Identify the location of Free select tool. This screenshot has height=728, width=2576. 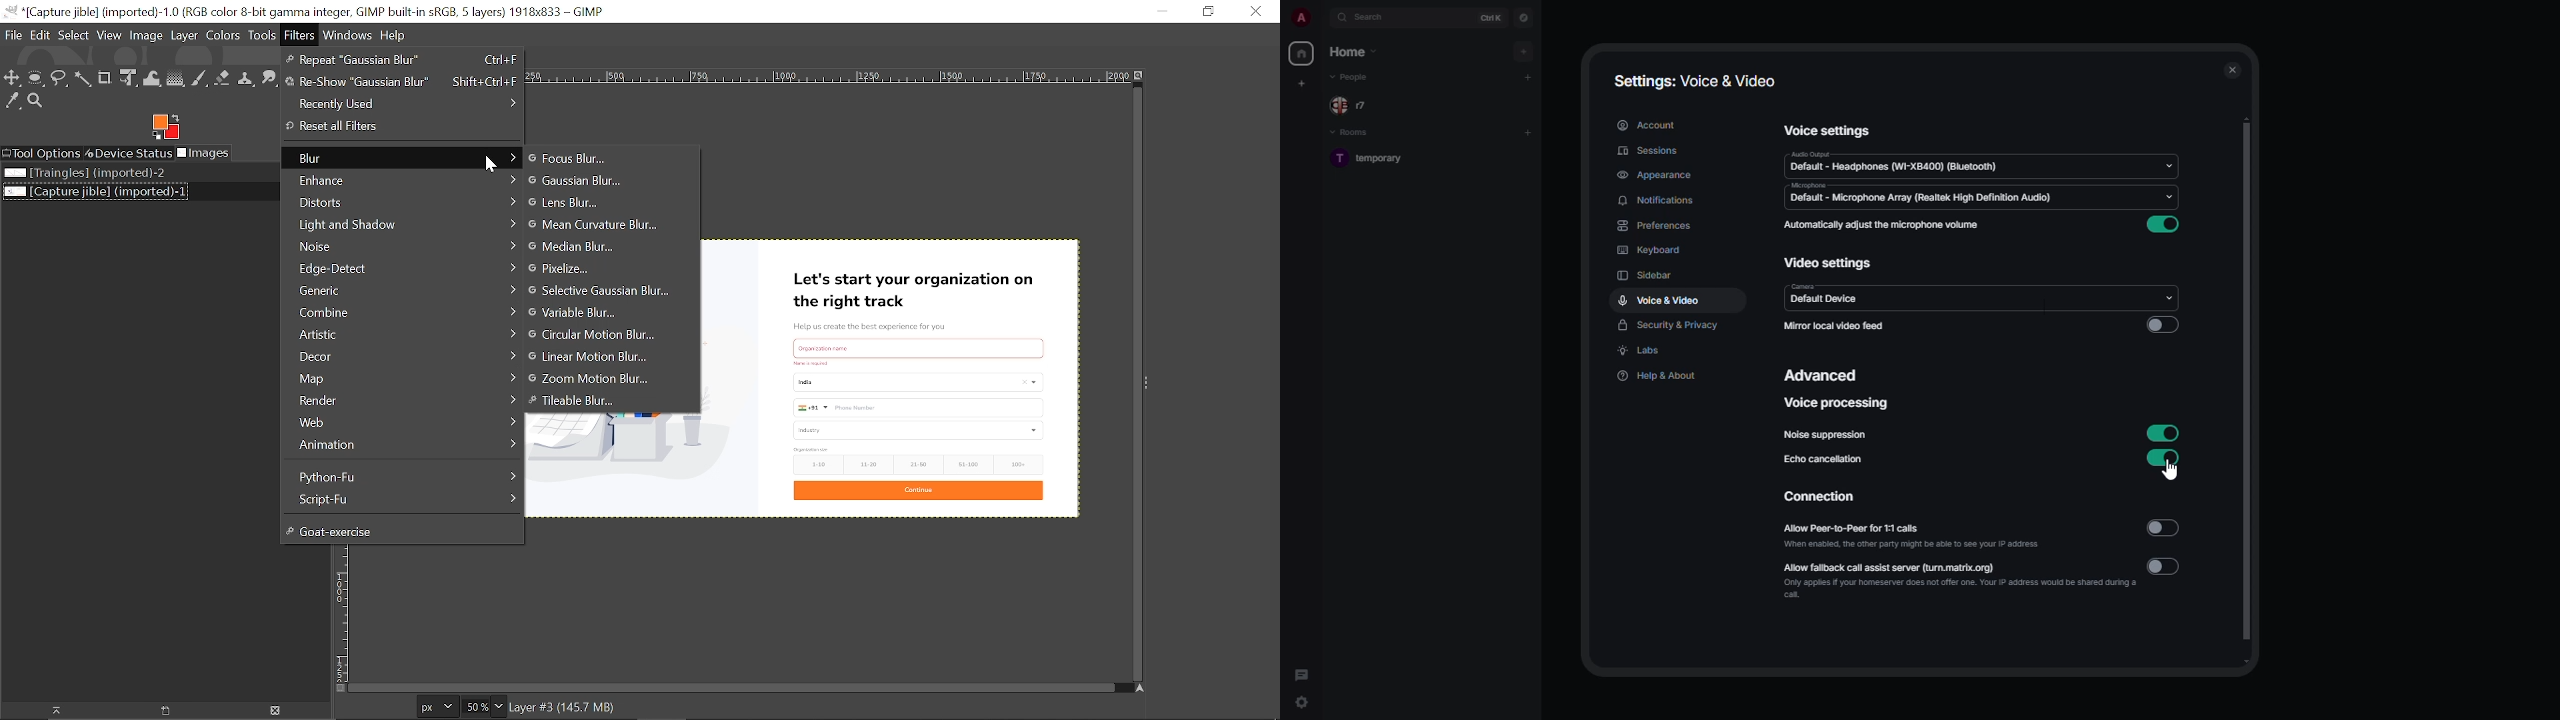
(60, 79).